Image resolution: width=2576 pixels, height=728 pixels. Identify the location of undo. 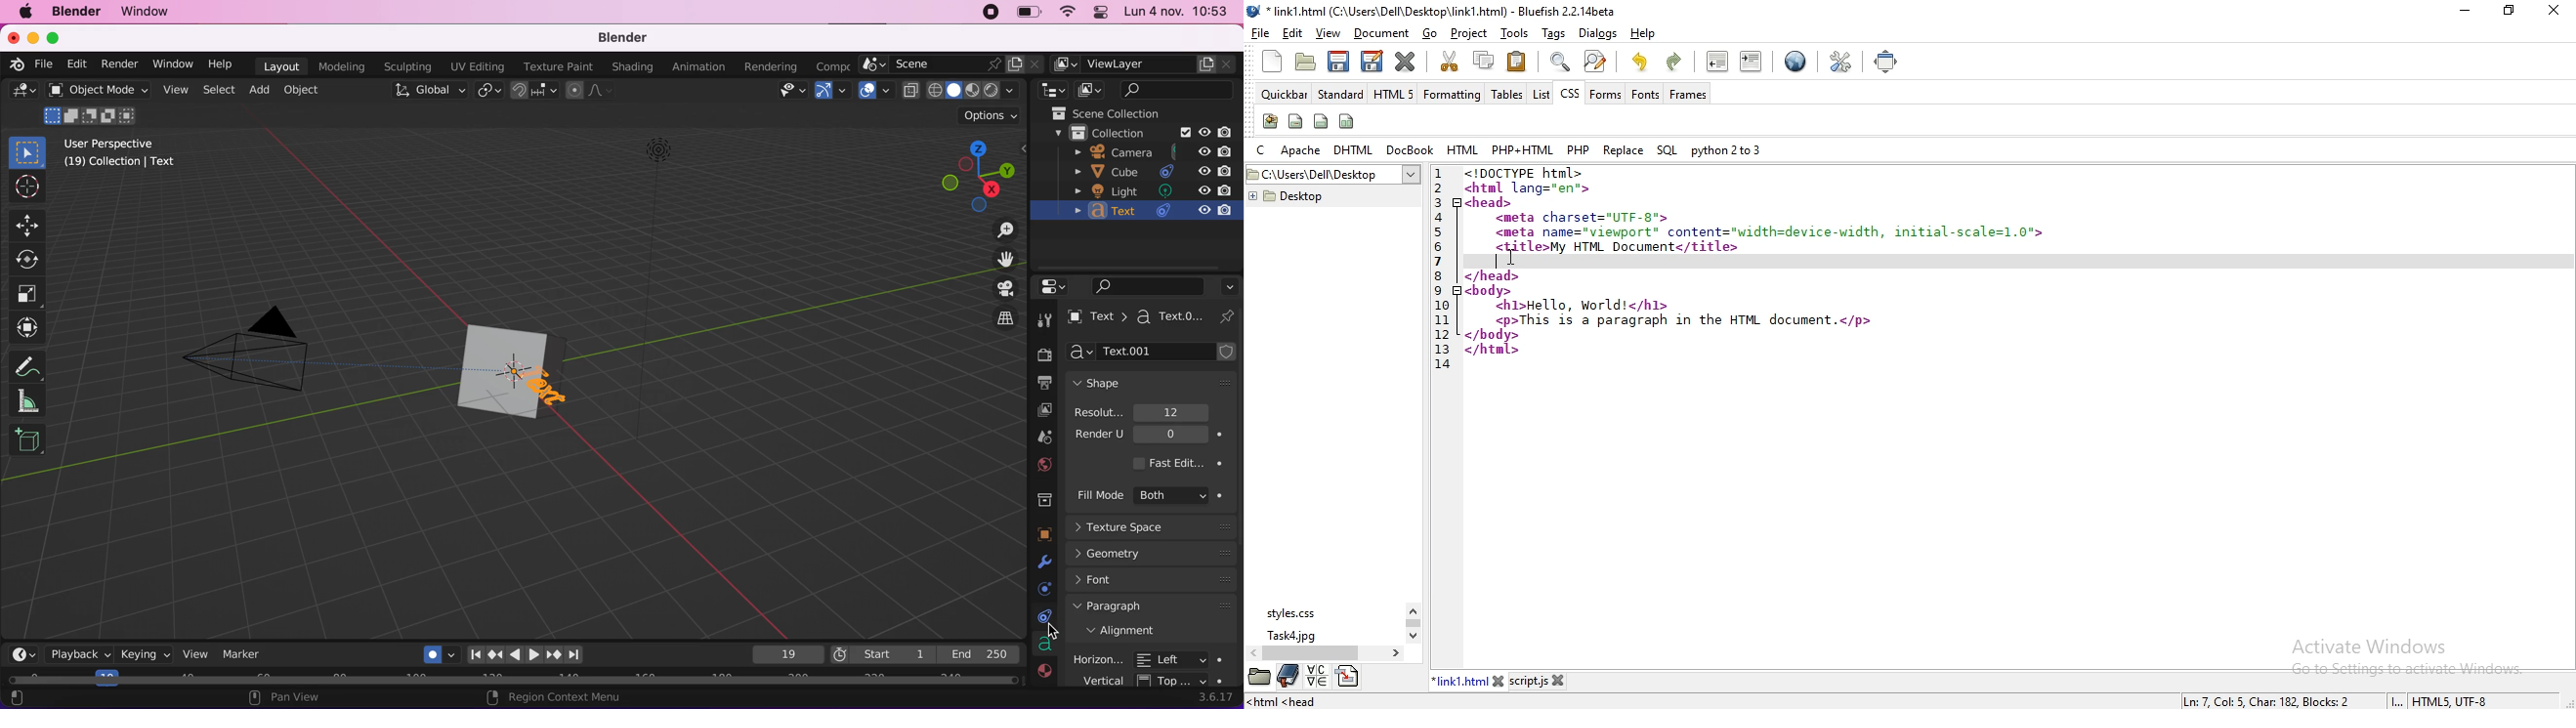
(1641, 62).